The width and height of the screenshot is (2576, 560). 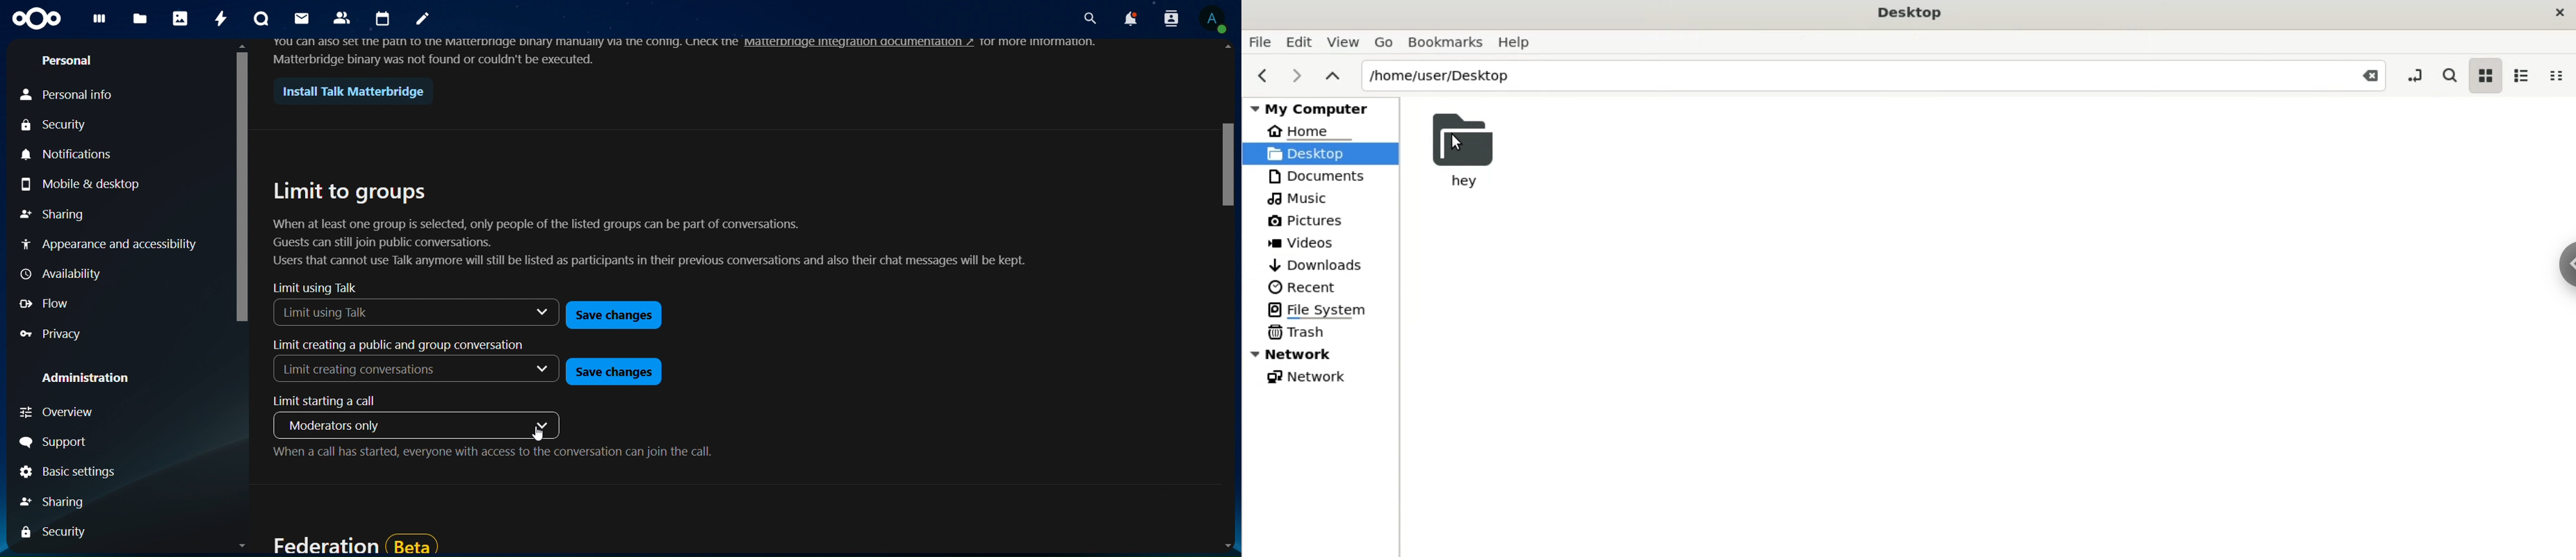 I want to click on desktop, so click(x=1911, y=14).